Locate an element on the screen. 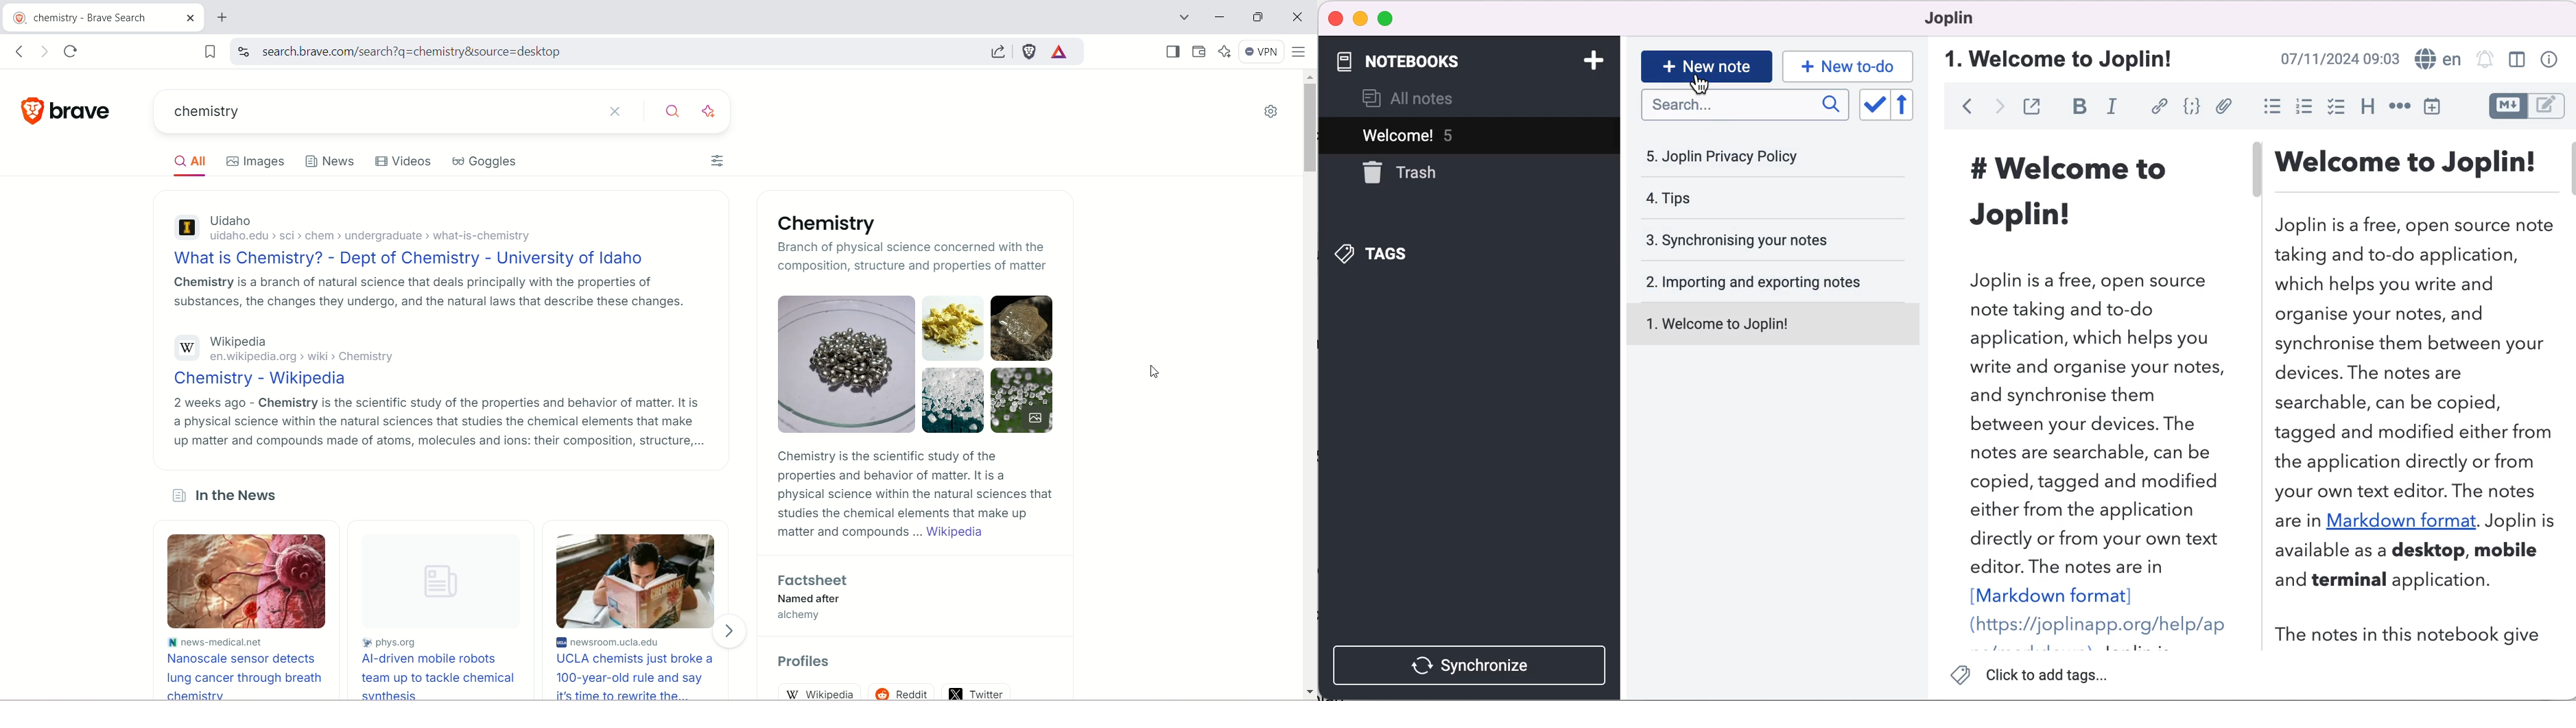 The width and height of the screenshot is (2576, 728). tags is located at coordinates (1396, 250).